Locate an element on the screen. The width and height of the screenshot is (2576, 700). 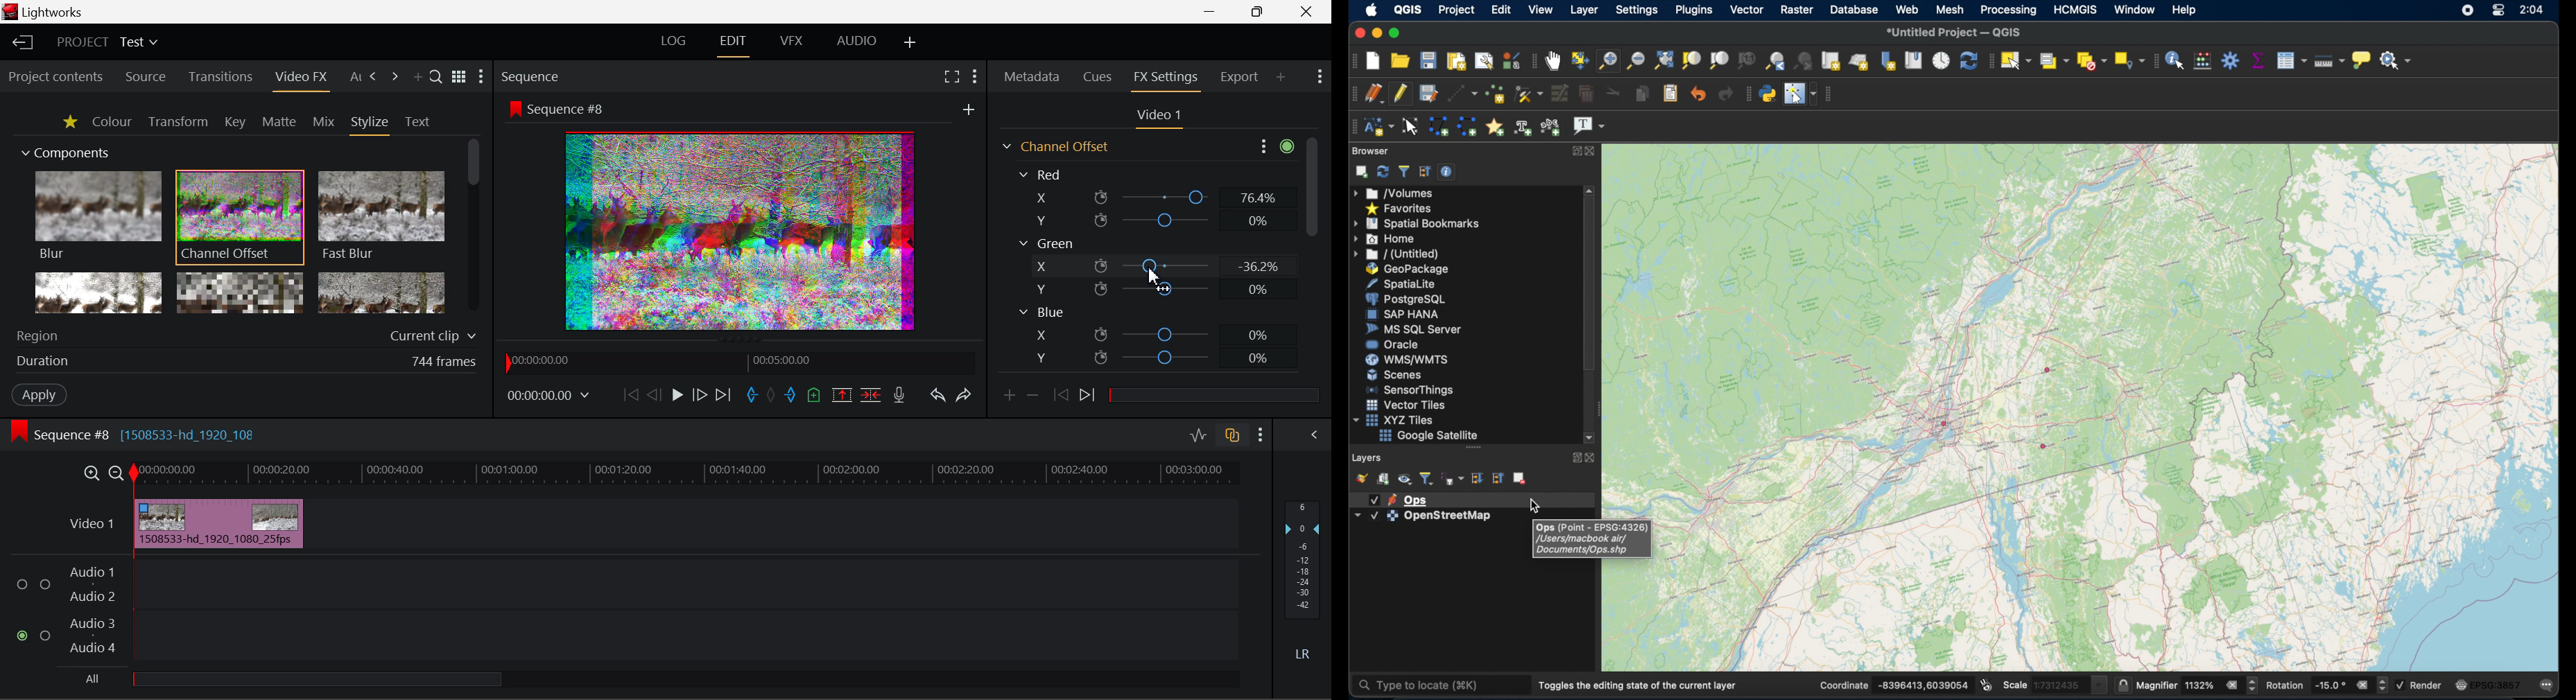
Posterize is located at coordinates (381, 291).